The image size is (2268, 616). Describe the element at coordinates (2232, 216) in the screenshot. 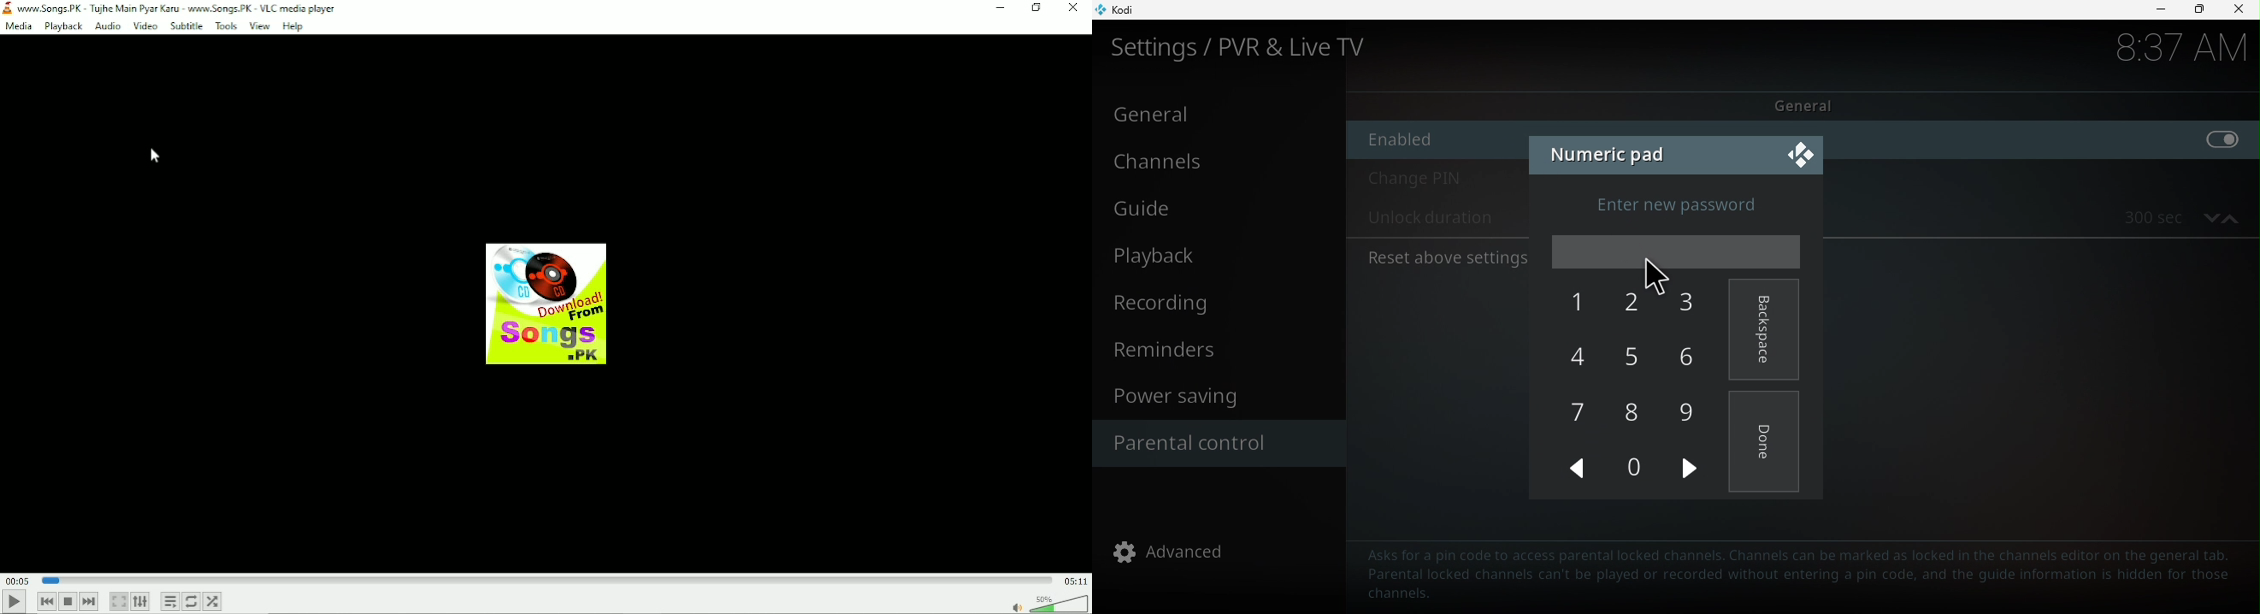

I see `increase` at that location.